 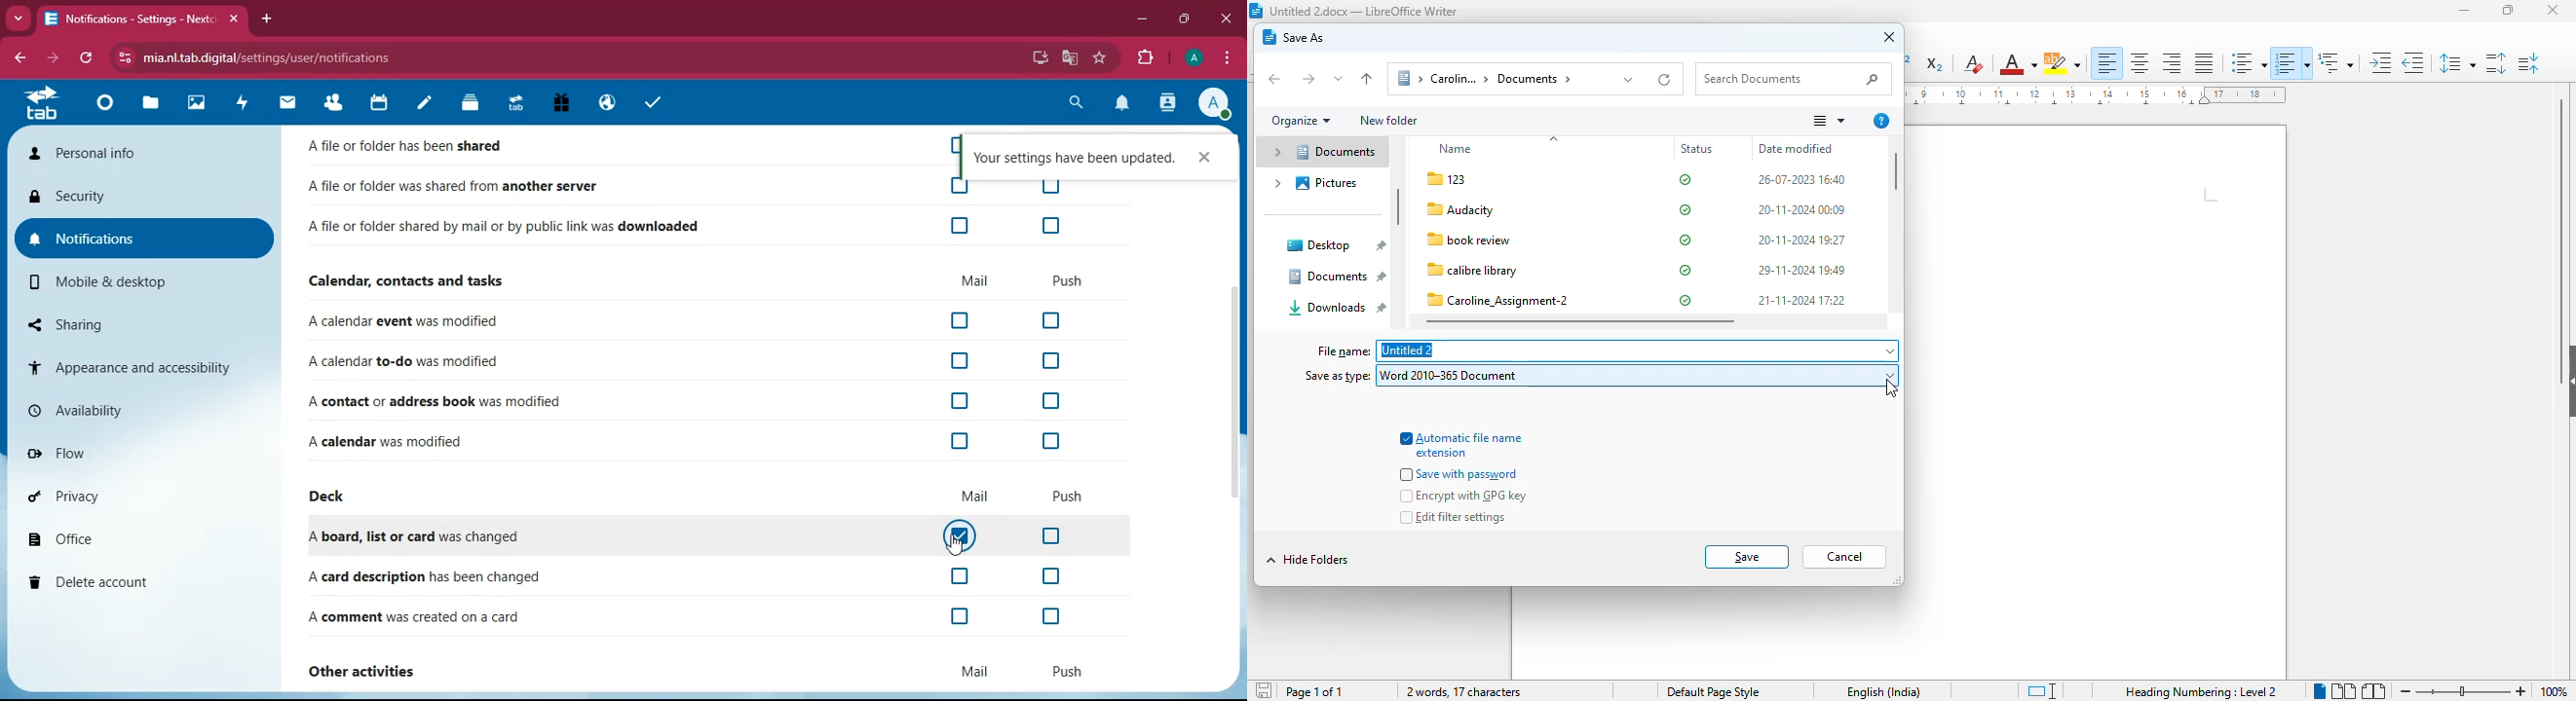 I want to click on refresh "documents", so click(x=1666, y=78).